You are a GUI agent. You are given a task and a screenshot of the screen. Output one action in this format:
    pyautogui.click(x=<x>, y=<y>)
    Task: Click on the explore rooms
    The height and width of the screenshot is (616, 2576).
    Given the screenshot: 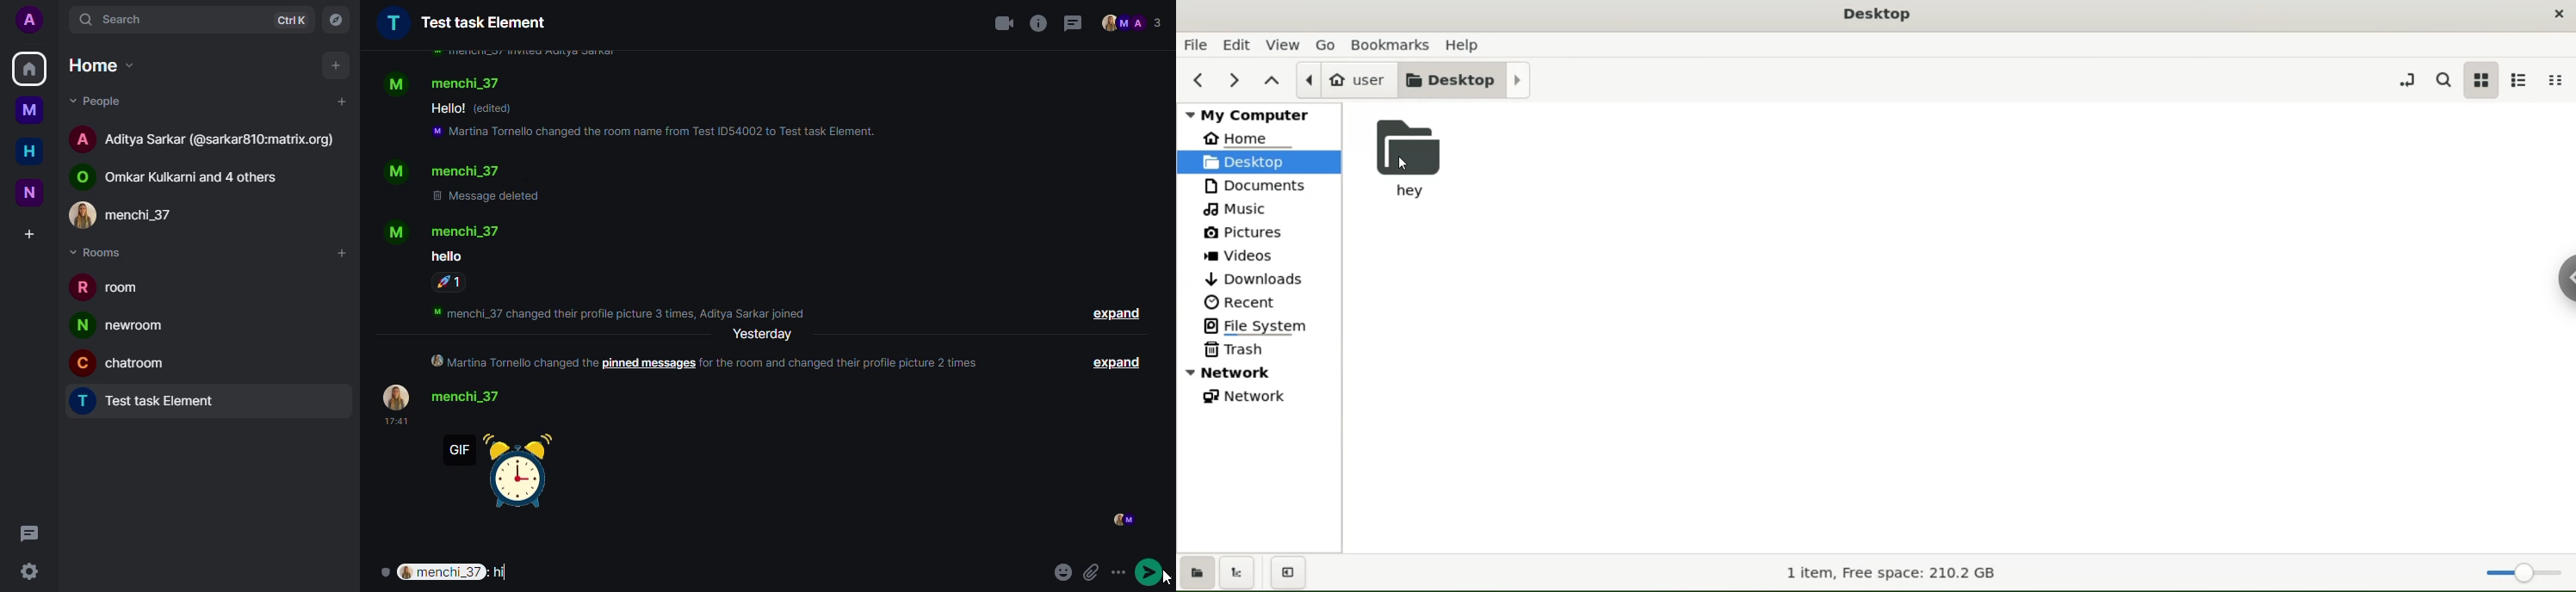 What is the action you would take?
    pyautogui.click(x=335, y=19)
    